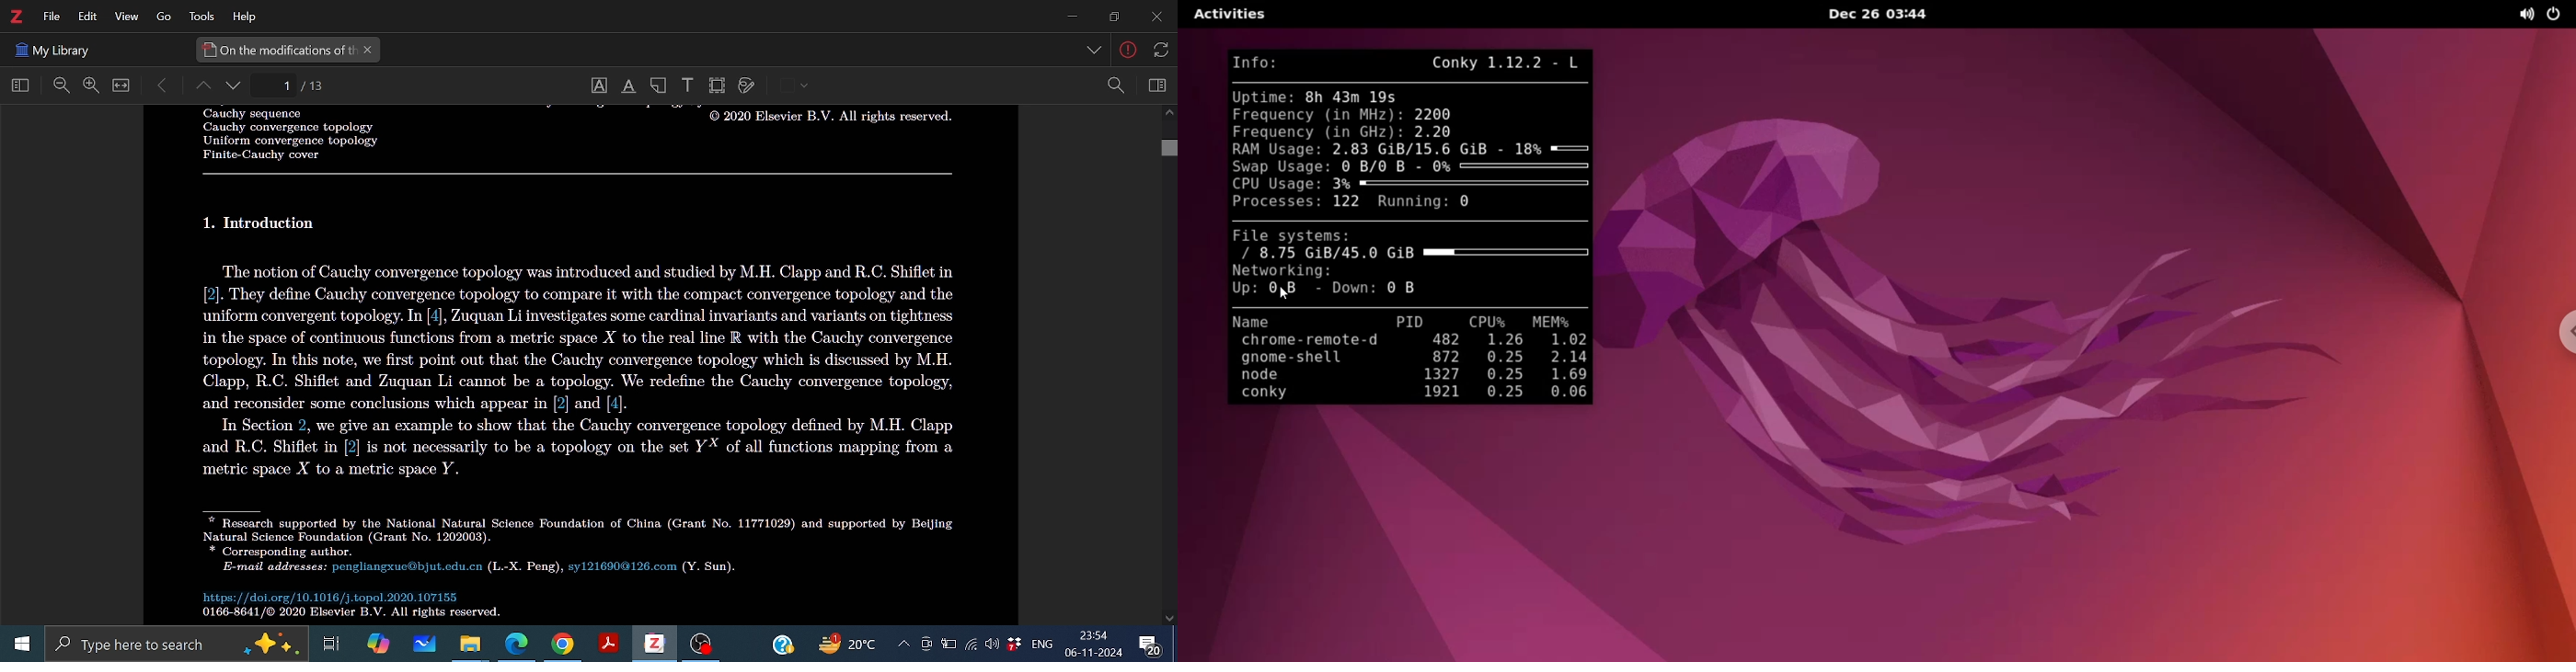  What do you see at coordinates (199, 17) in the screenshot?
I see `Tools` at bounding box center [199, 17].